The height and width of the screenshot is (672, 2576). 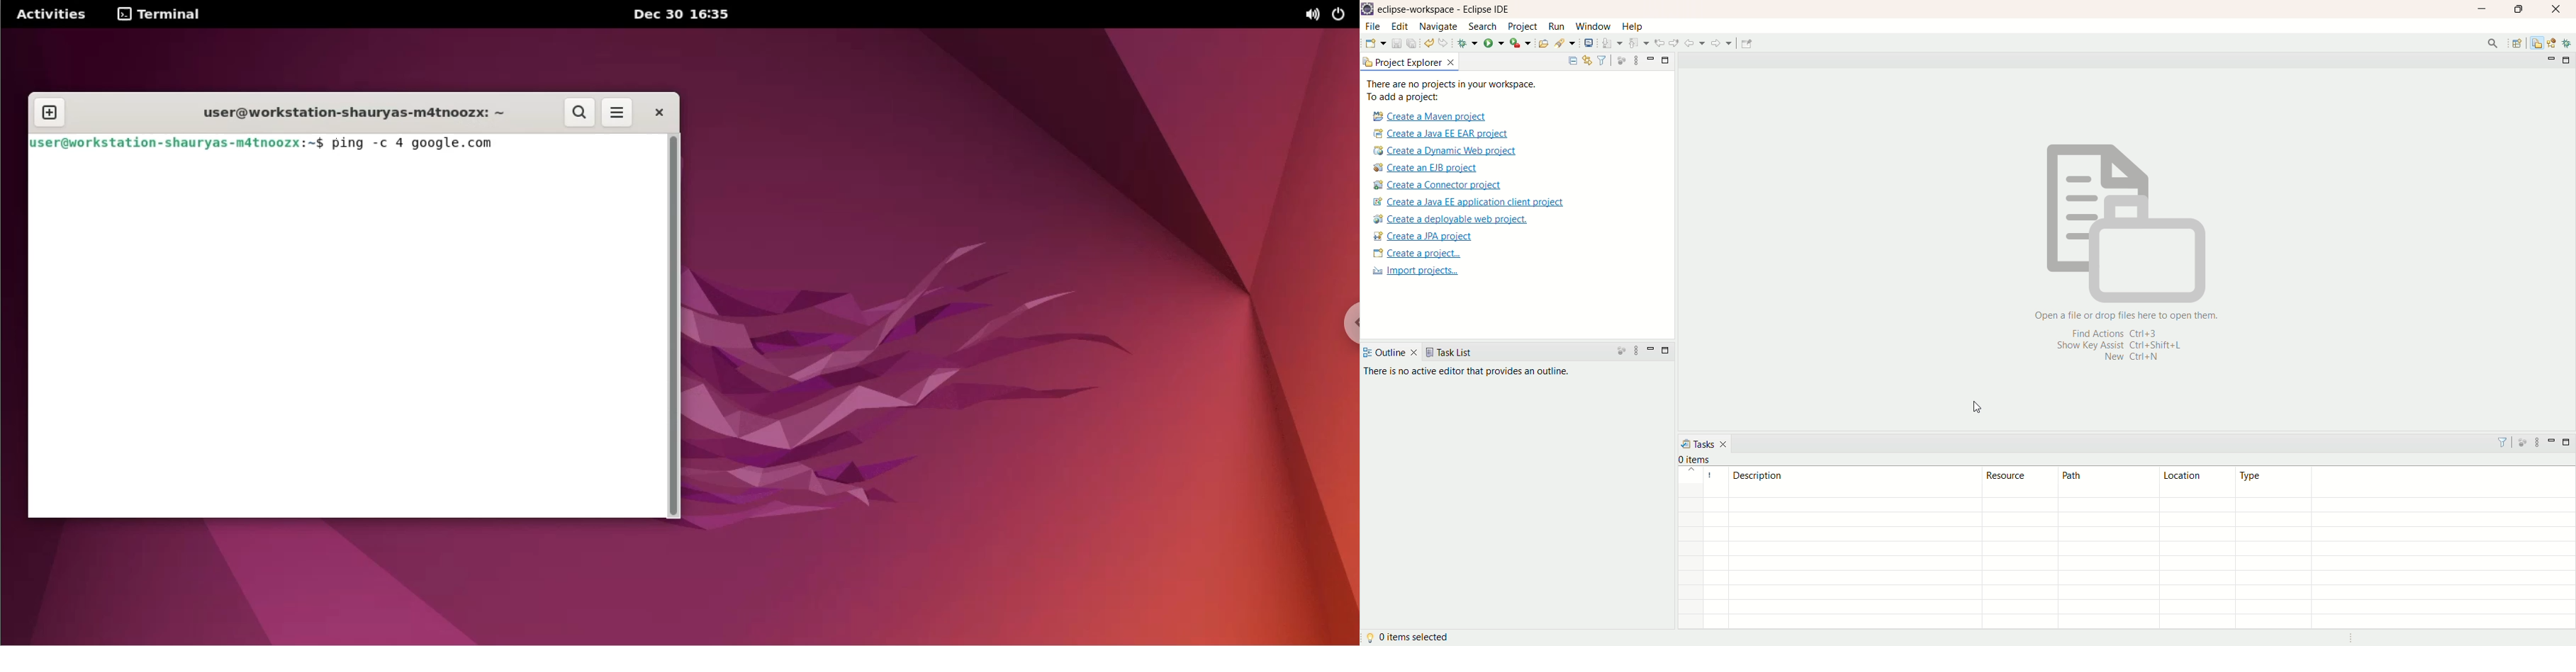 I want to click on create a maven project, so click(x=1433, y=115).